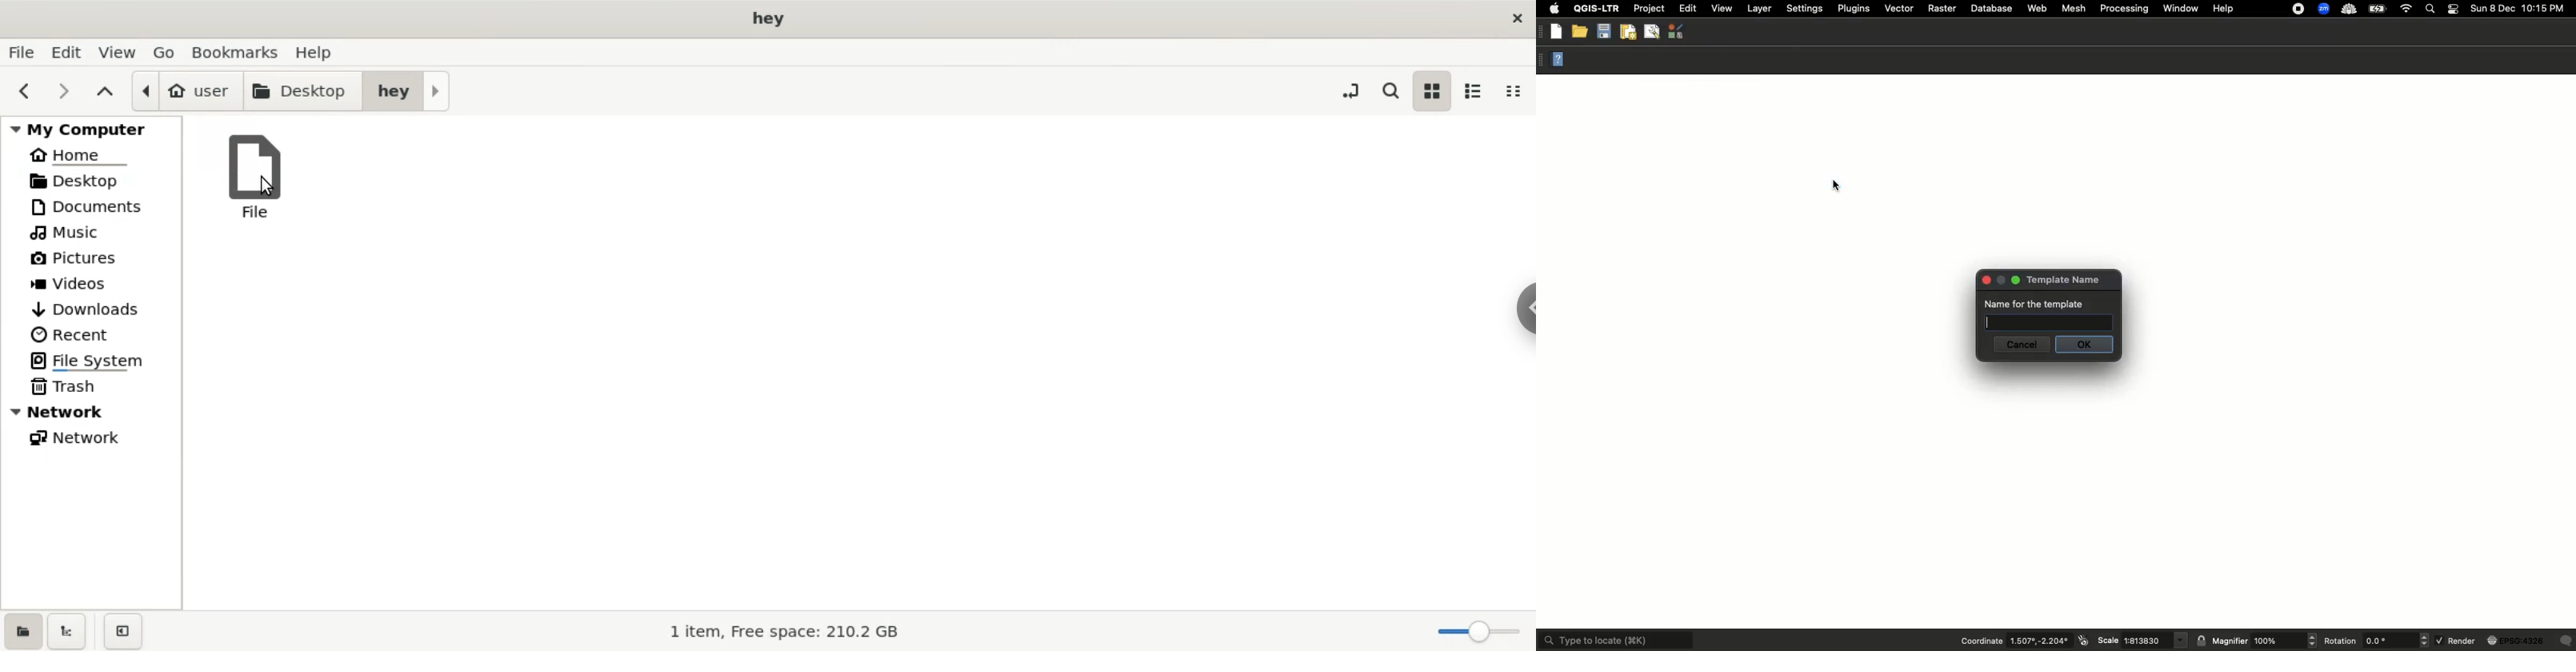 The image size is (2576, 672). Describe the element at coordinates (2049, 324) in the screenshot. I see `text box` at that location.